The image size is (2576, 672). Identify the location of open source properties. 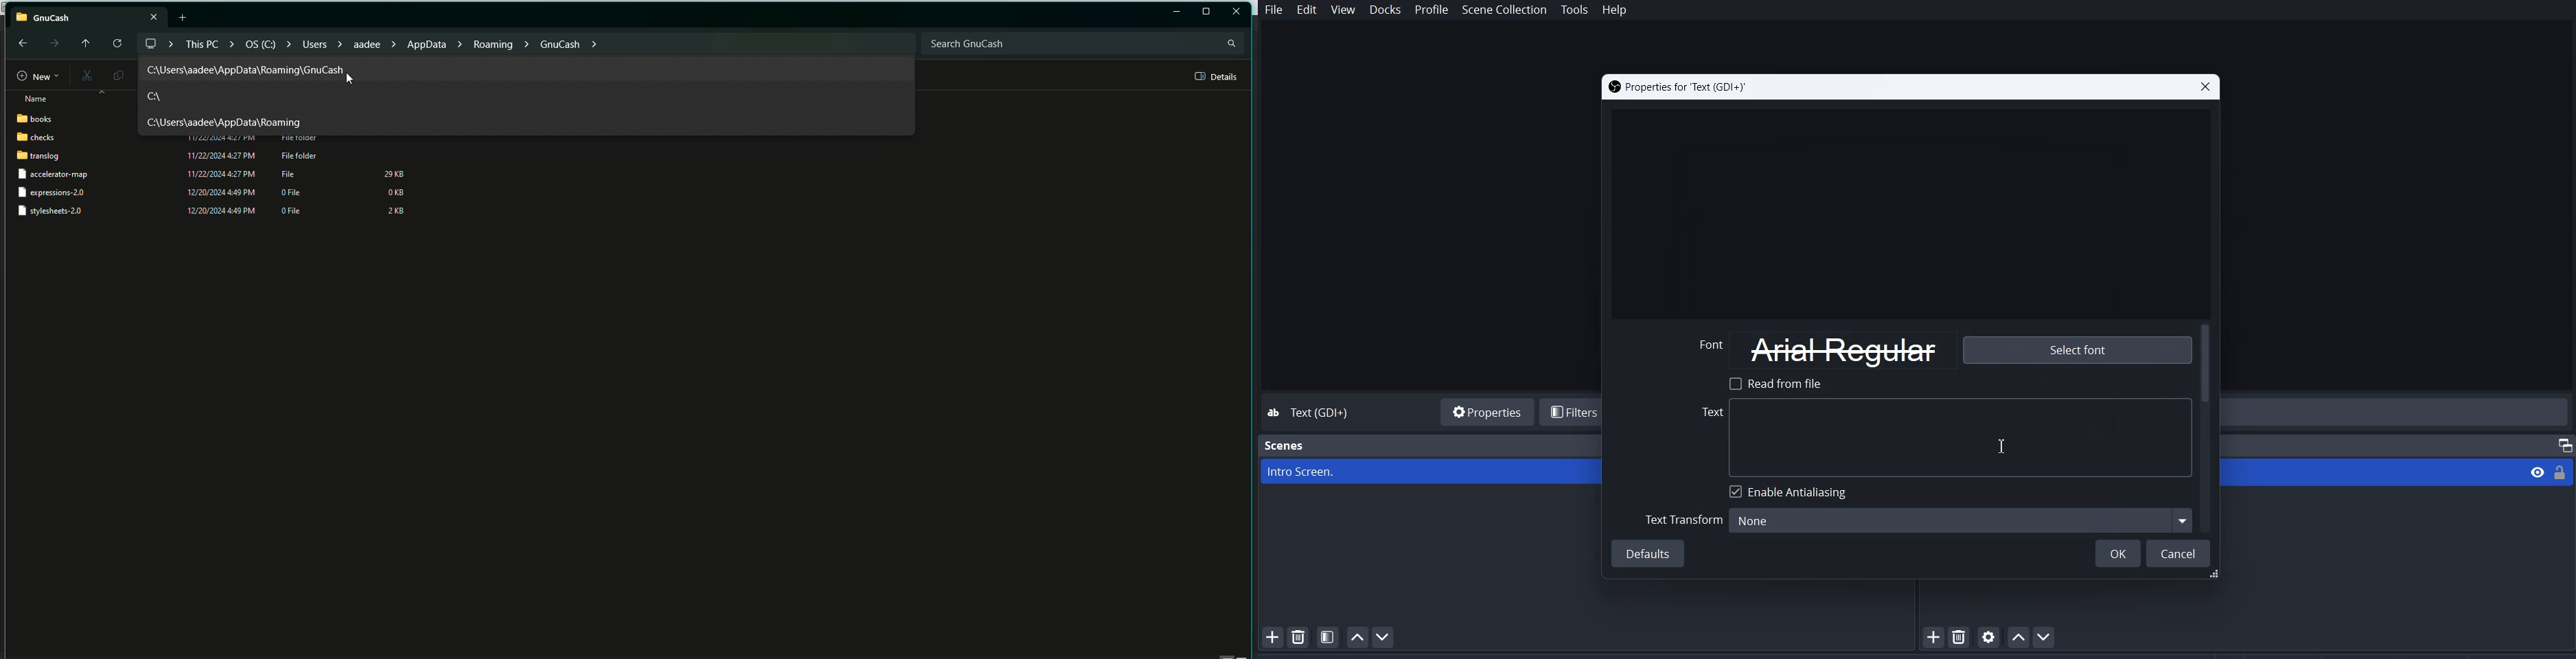
(1989, 636).